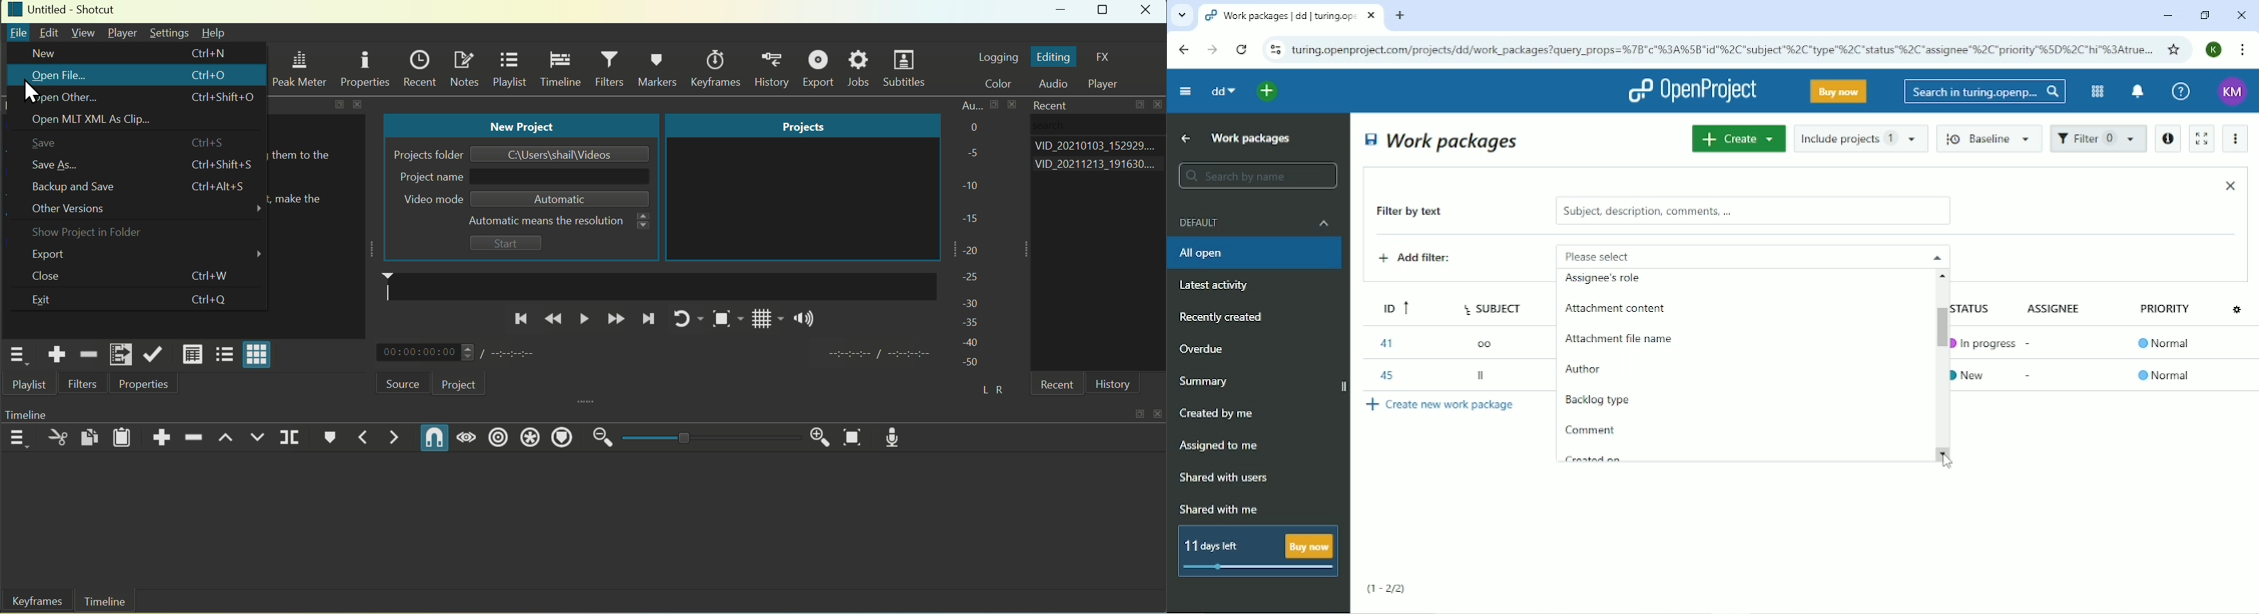  What do you see at coordinates (554, 319) in the screenshot?
I see `Backward` at bounding box center [554, 319].